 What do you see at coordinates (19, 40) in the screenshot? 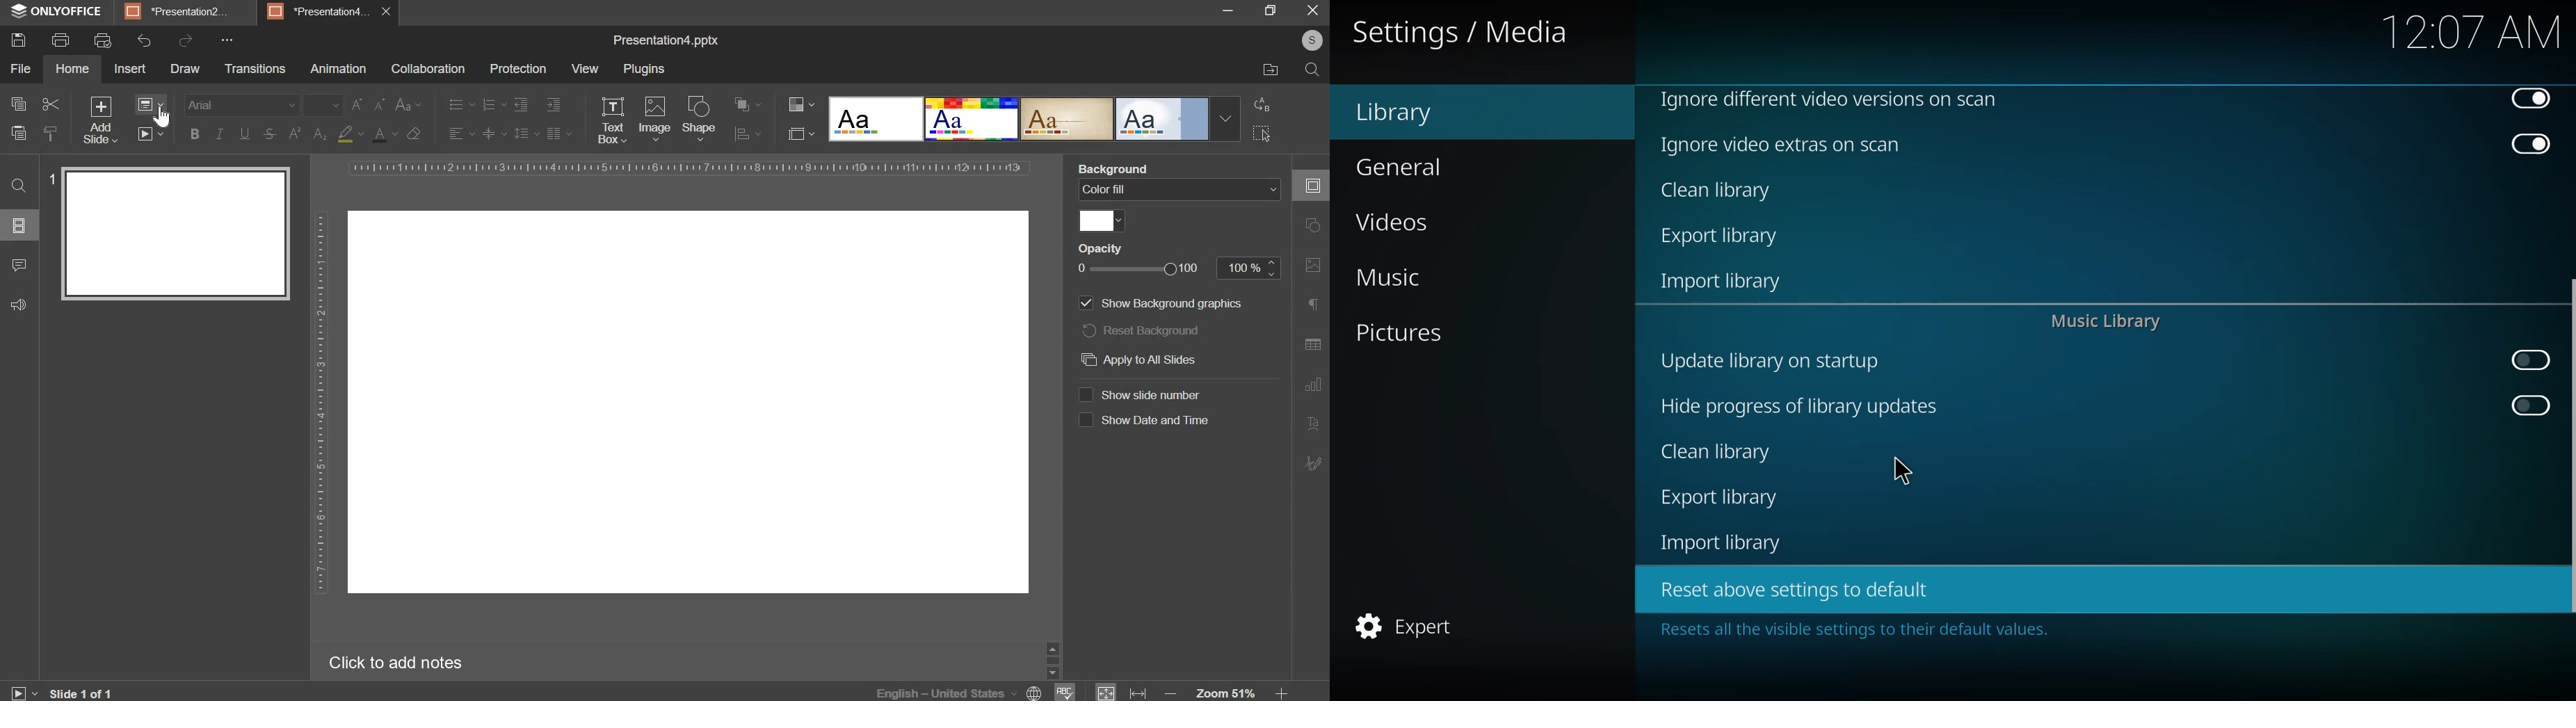
I see `save` at bounding box center [19, 40].